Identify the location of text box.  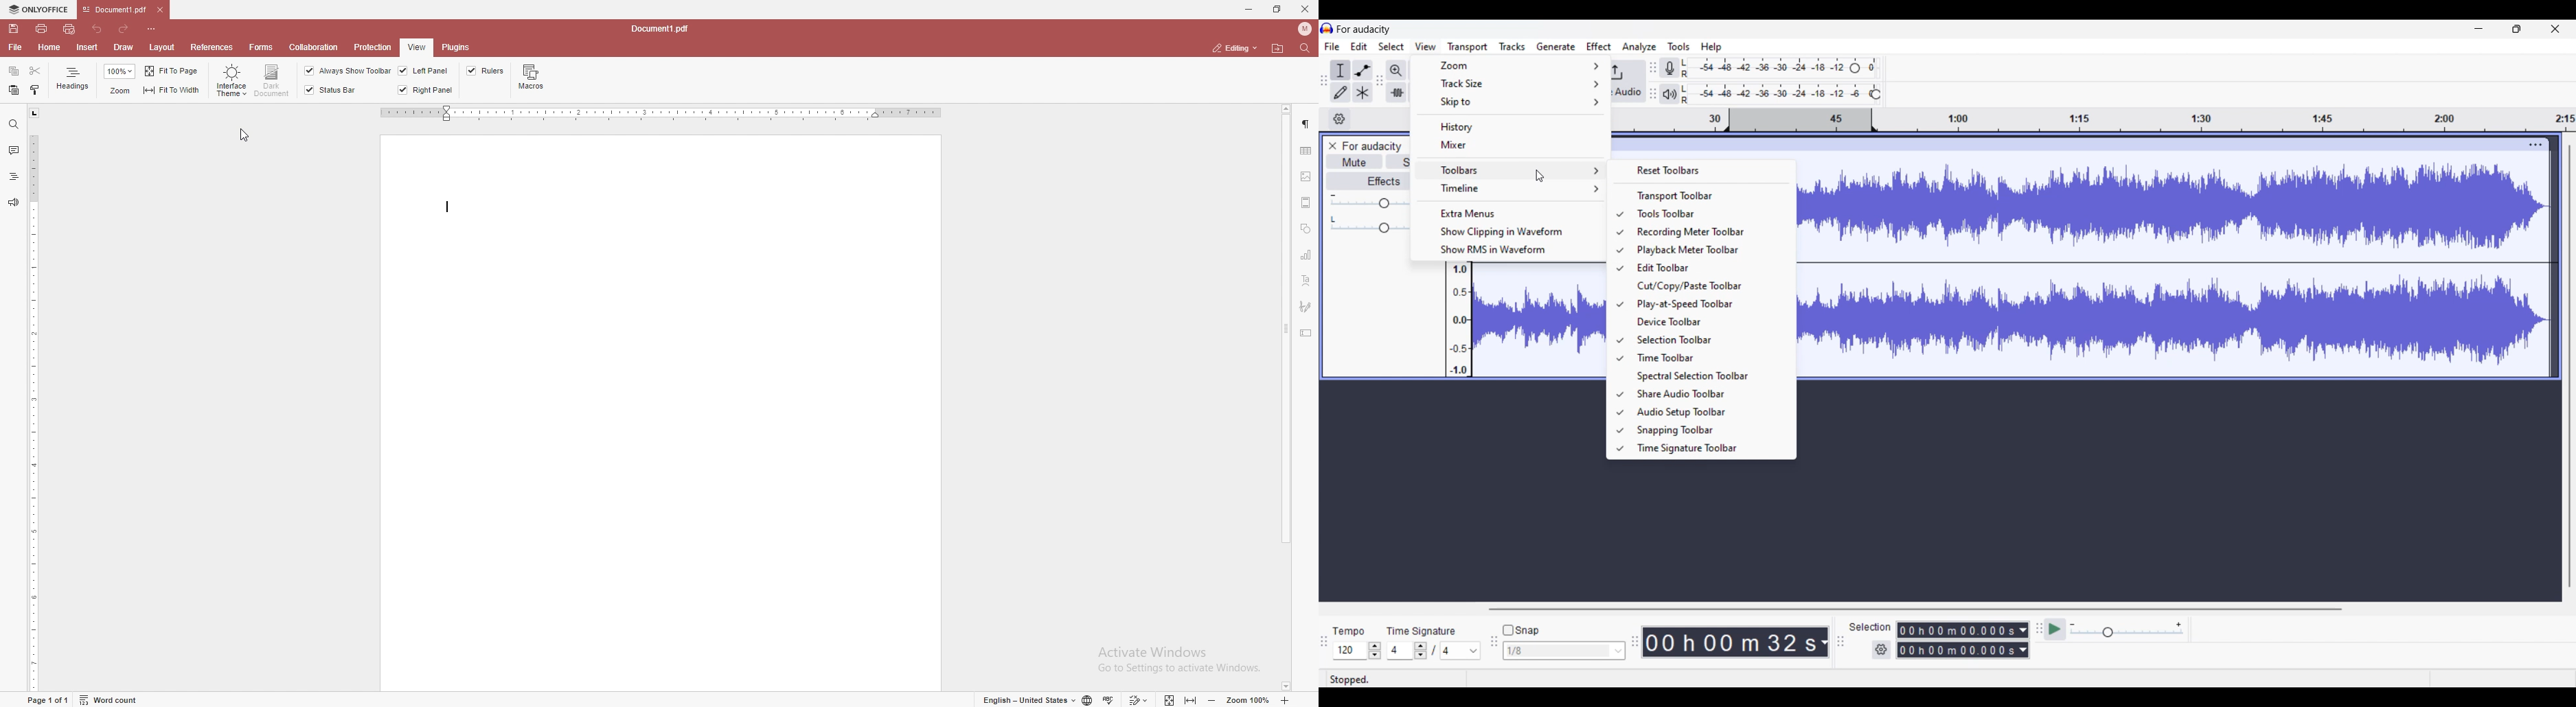
(1306, 334).